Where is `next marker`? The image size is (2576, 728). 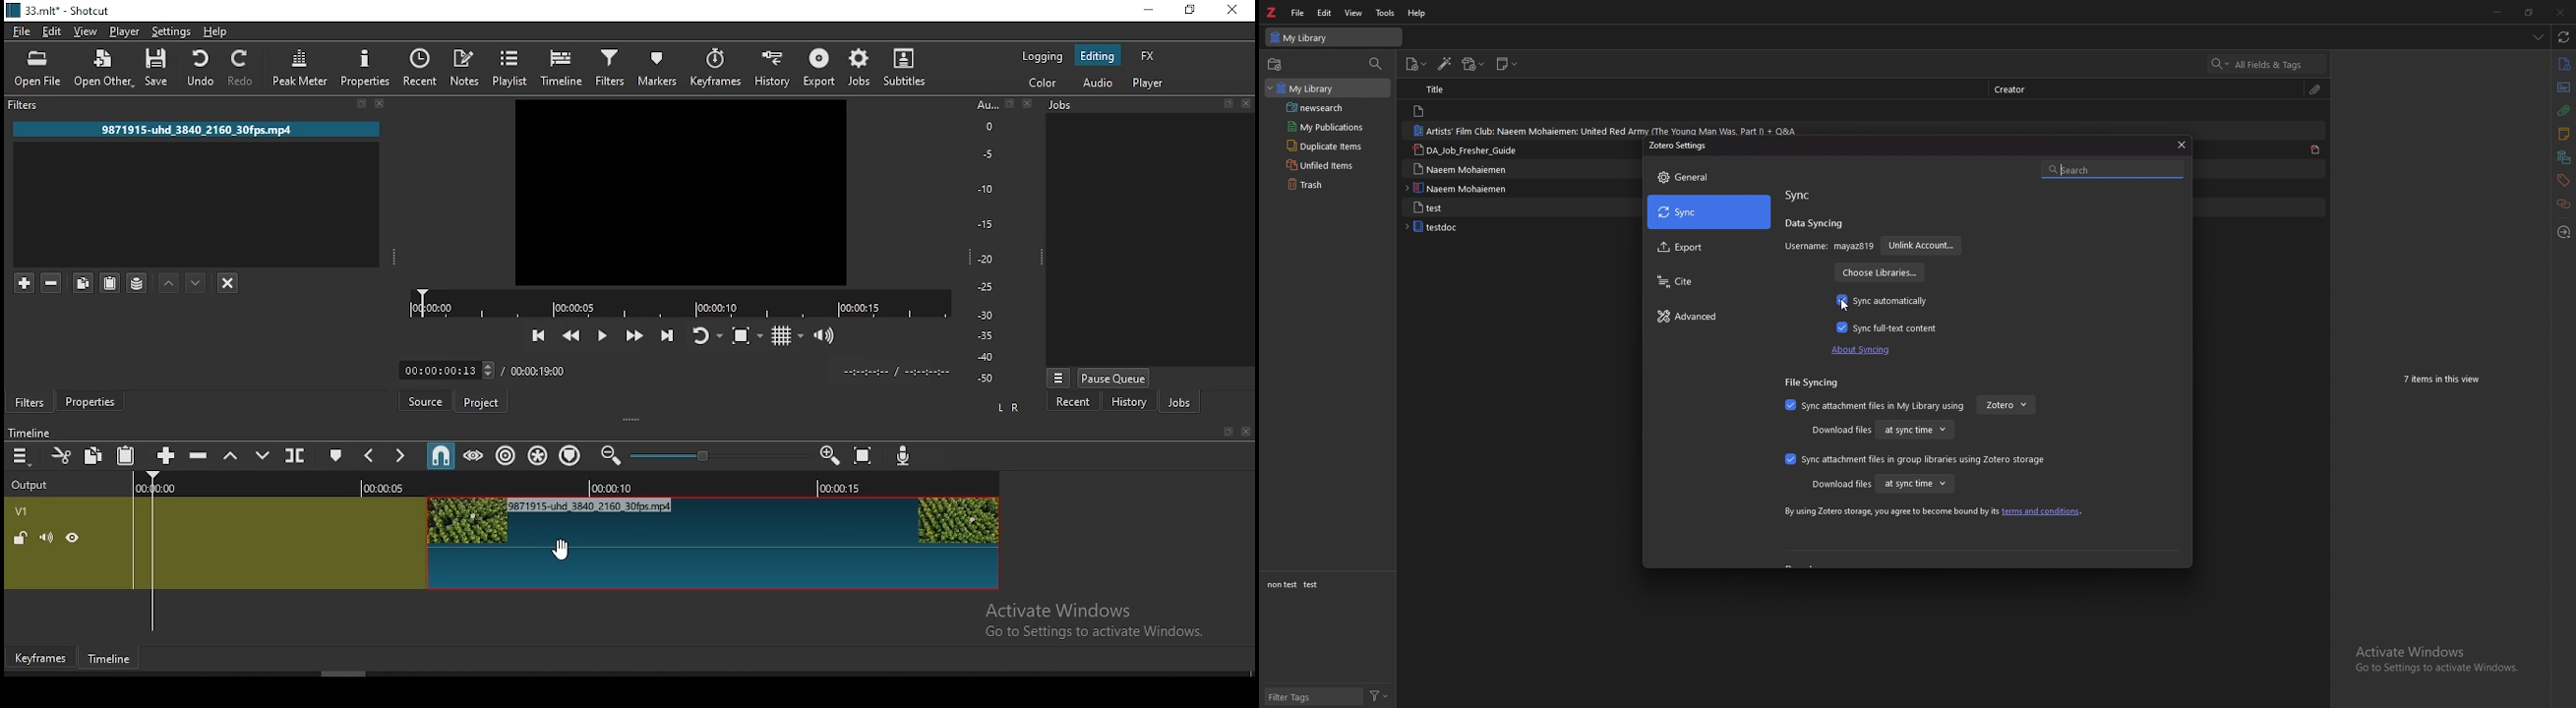
next marker is located at coordinates (401, 457).